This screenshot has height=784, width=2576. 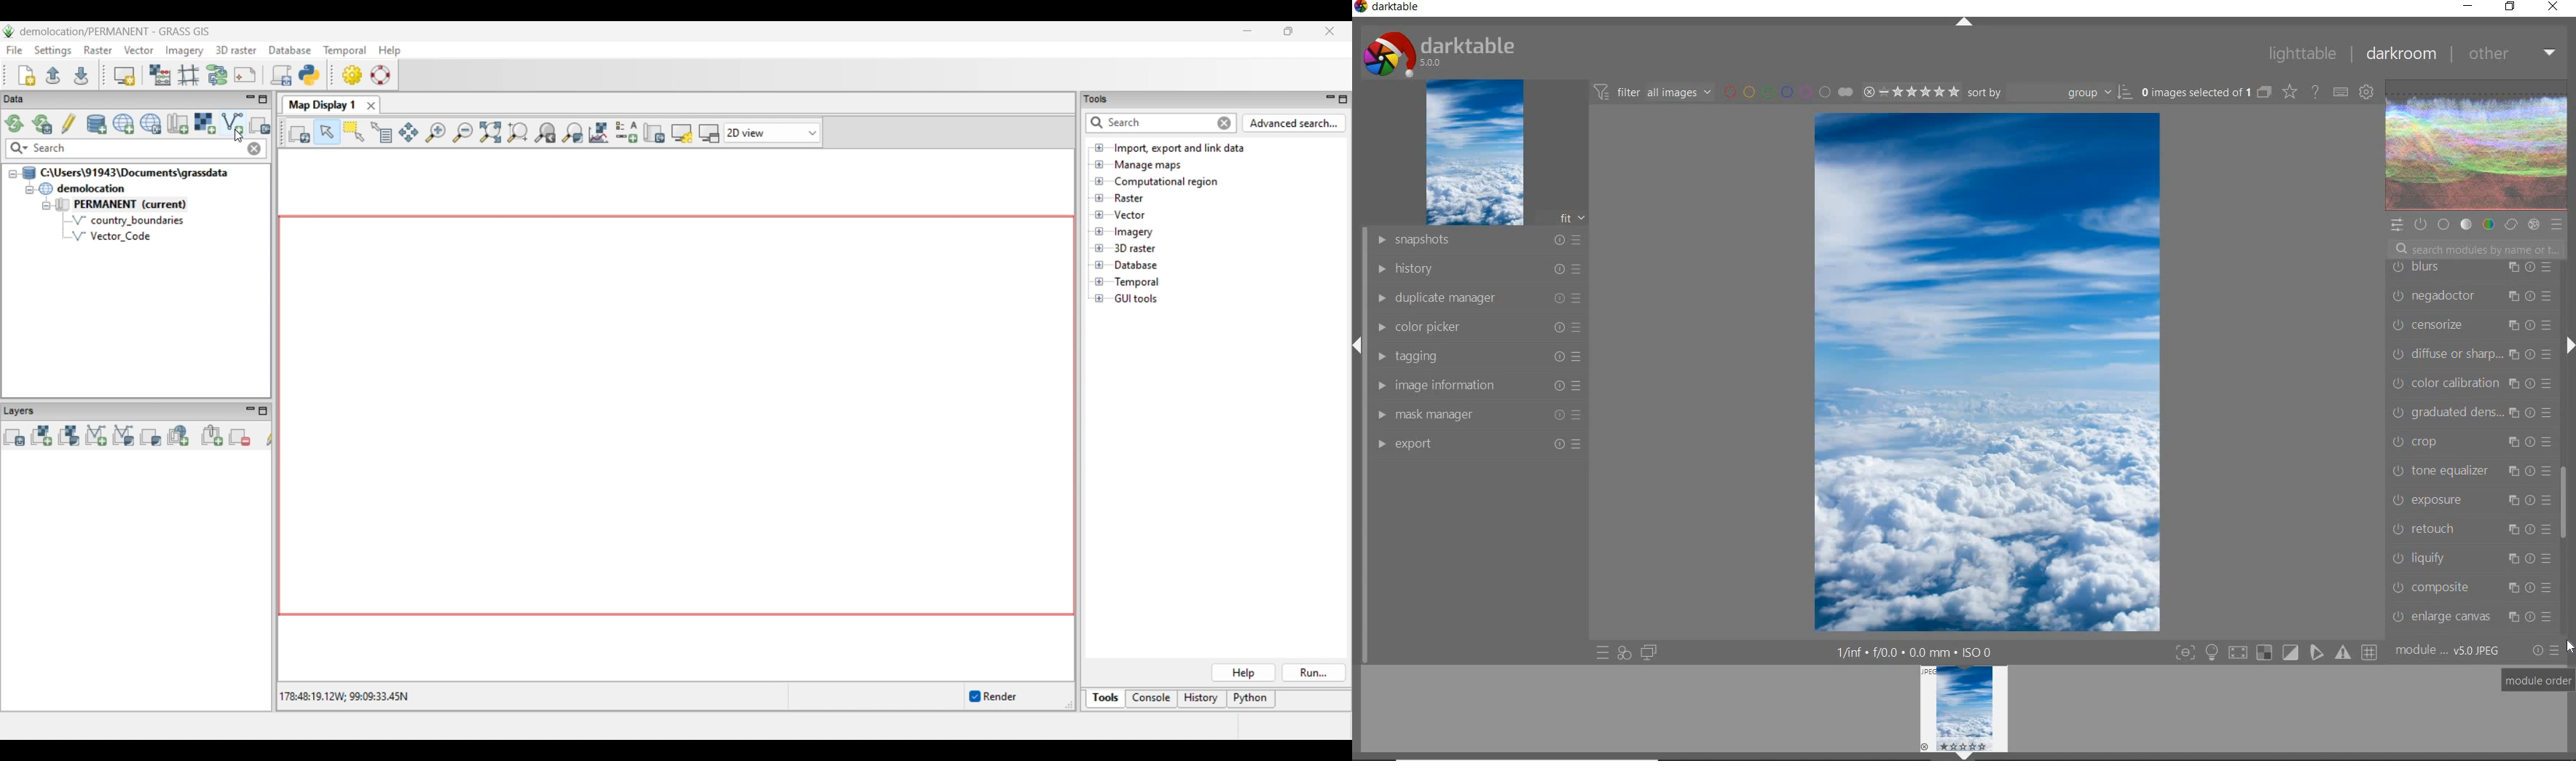 I want to click on fit, so click(x=1563, y=219).